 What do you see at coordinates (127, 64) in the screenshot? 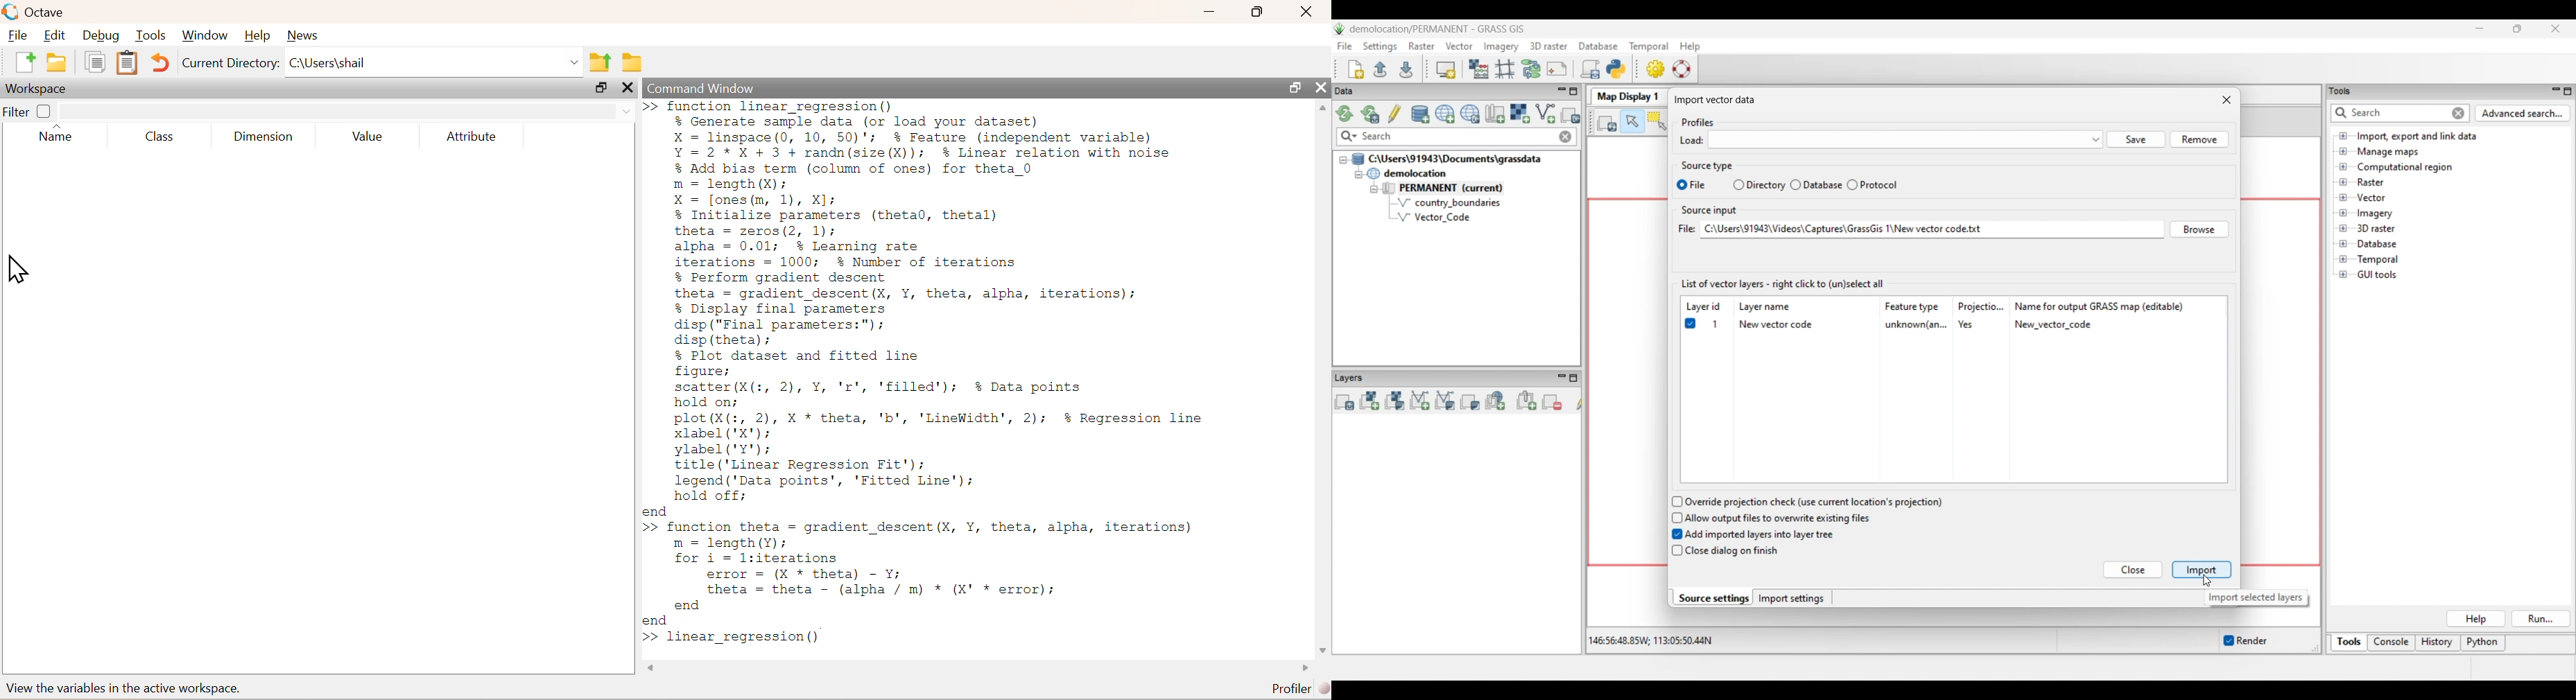
I see `document clipboard` at bounding box center [127, 64].